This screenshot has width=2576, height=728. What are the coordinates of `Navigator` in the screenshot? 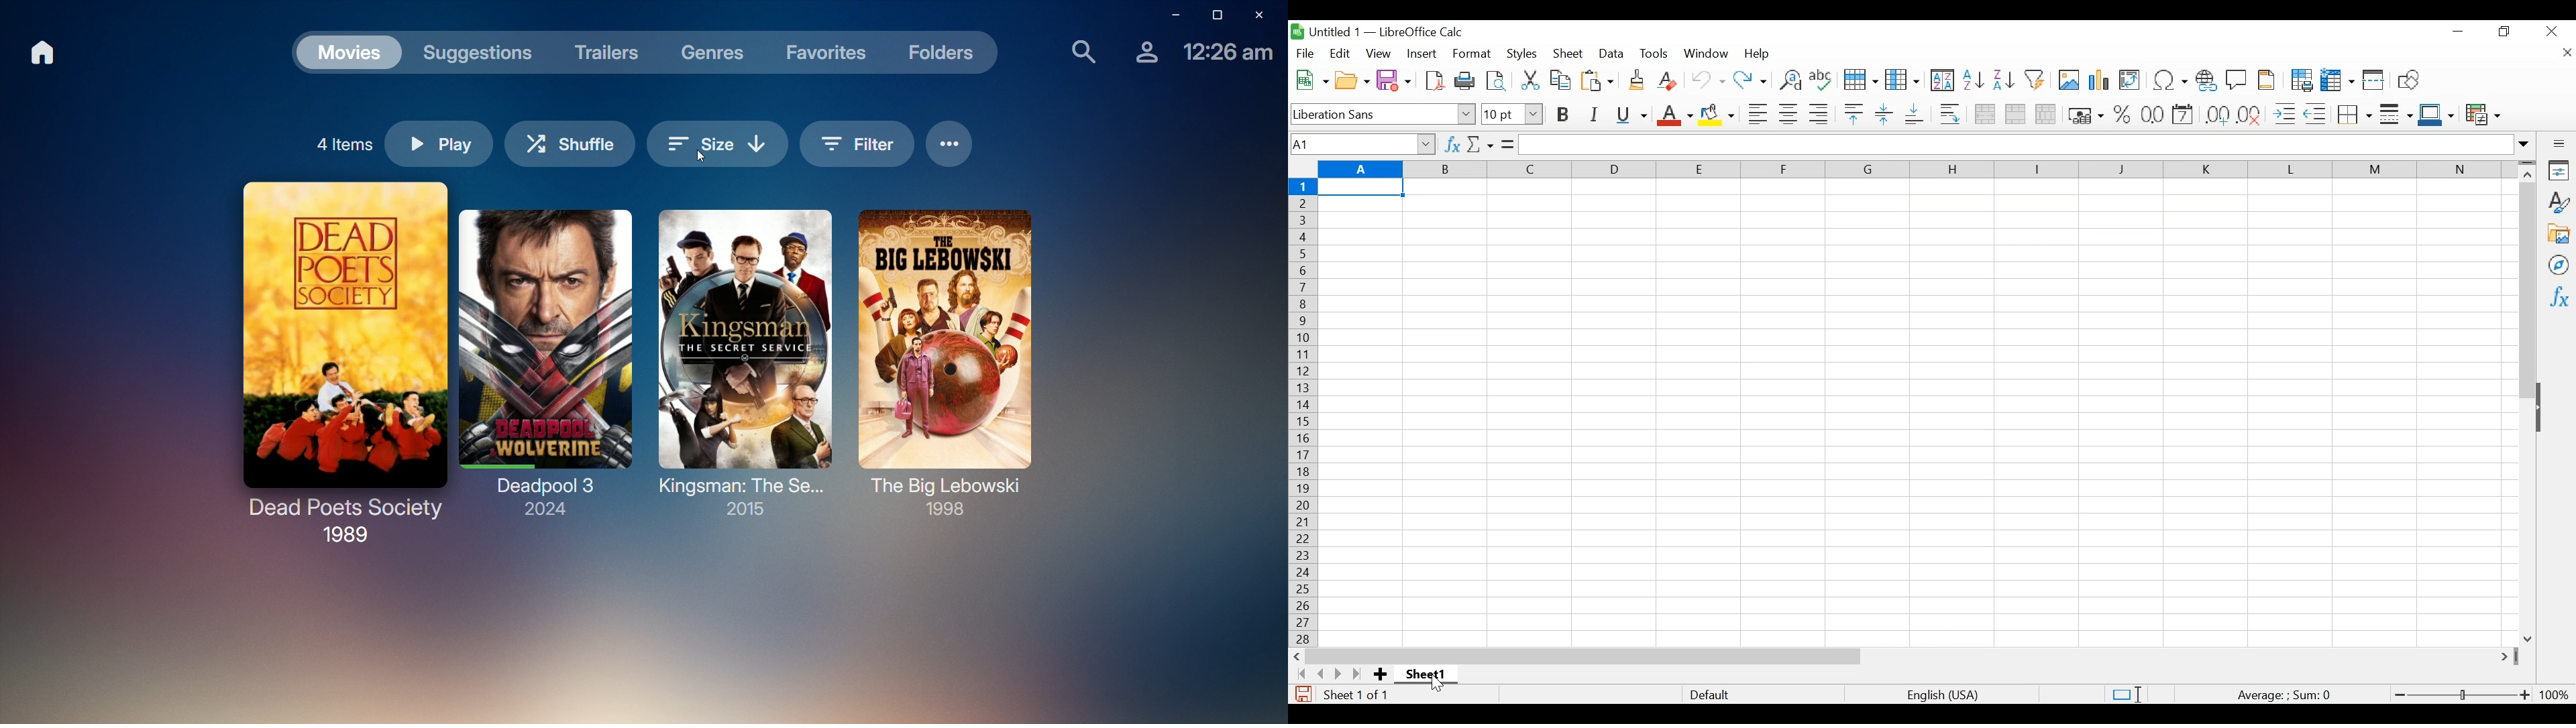 It's located at (2559, 264).